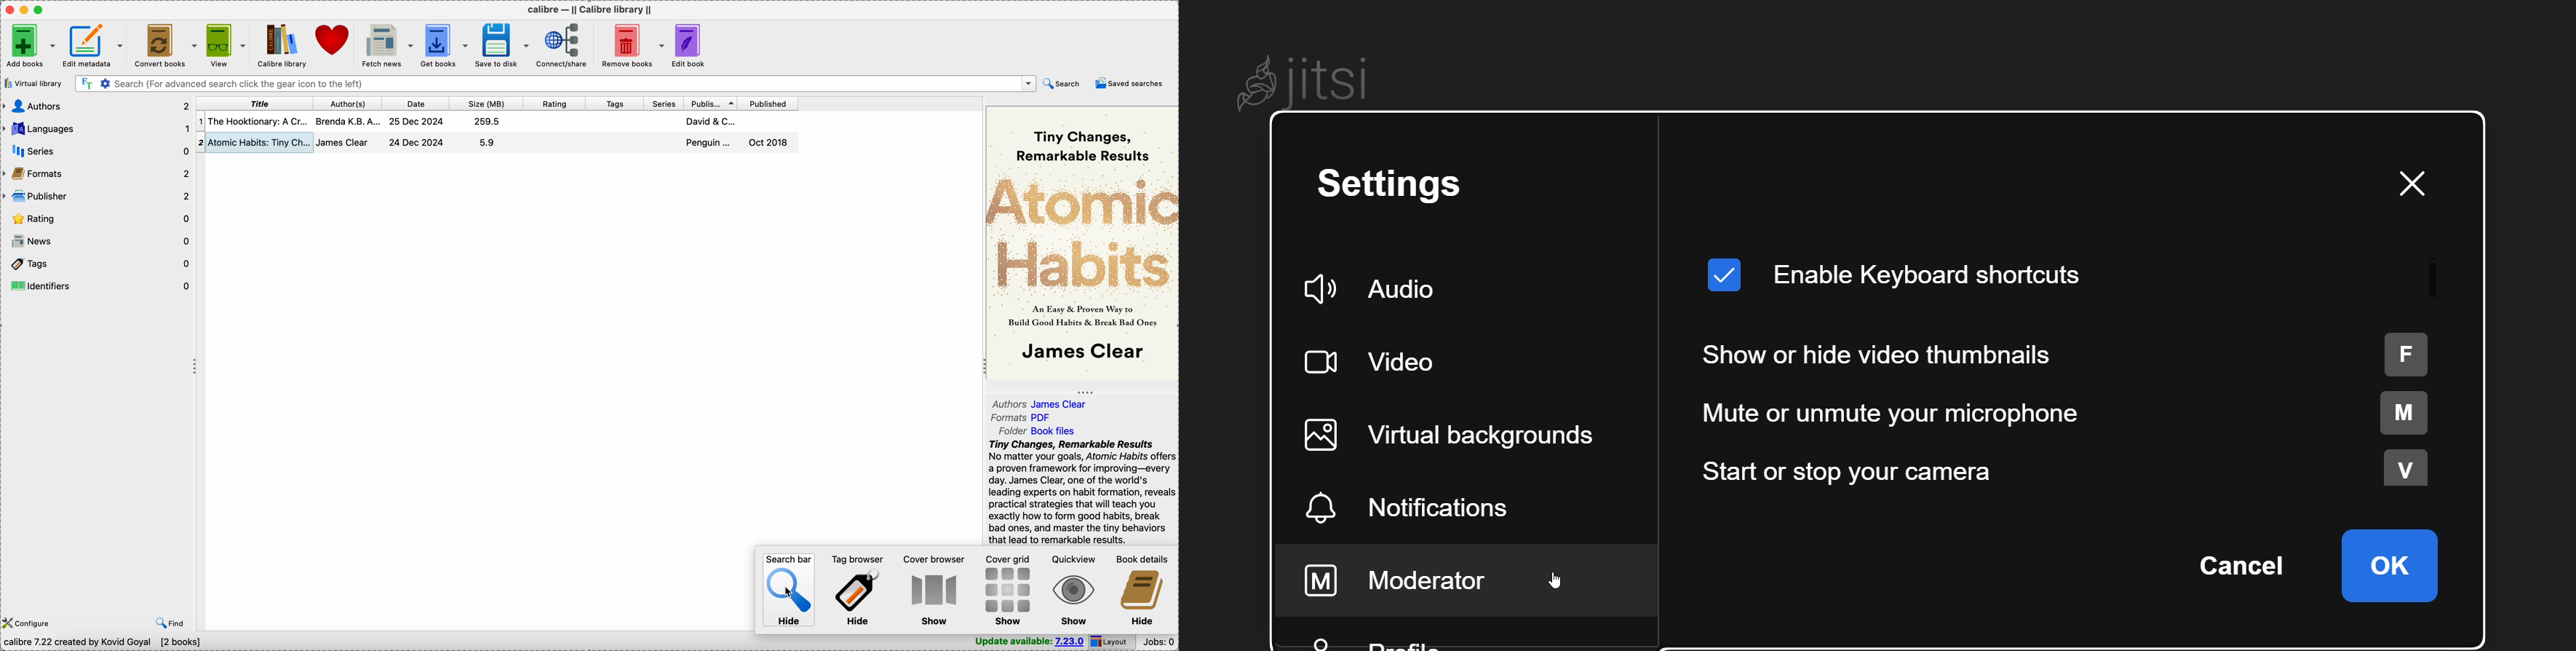  What do you see at coordinates (97, 152) in the screenshot?
I see `series` at bounding box center [97, 152].